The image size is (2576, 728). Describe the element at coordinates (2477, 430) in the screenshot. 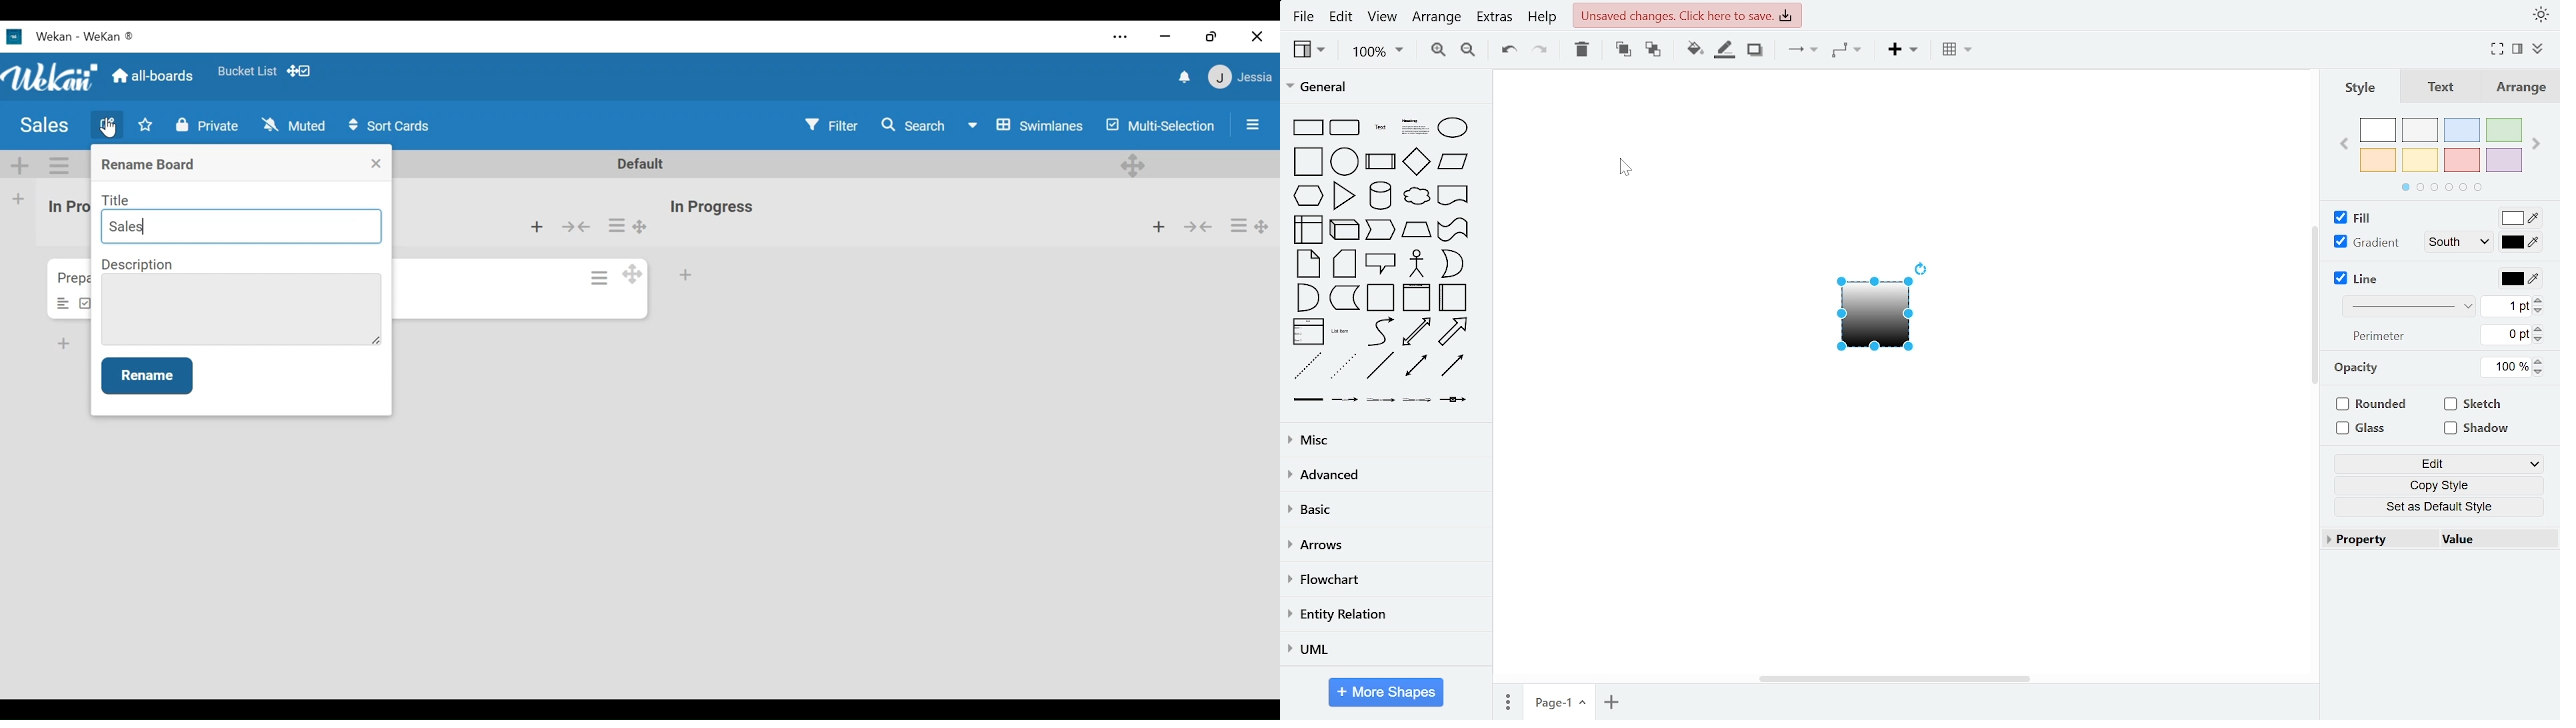

I see `shadow` at that location.